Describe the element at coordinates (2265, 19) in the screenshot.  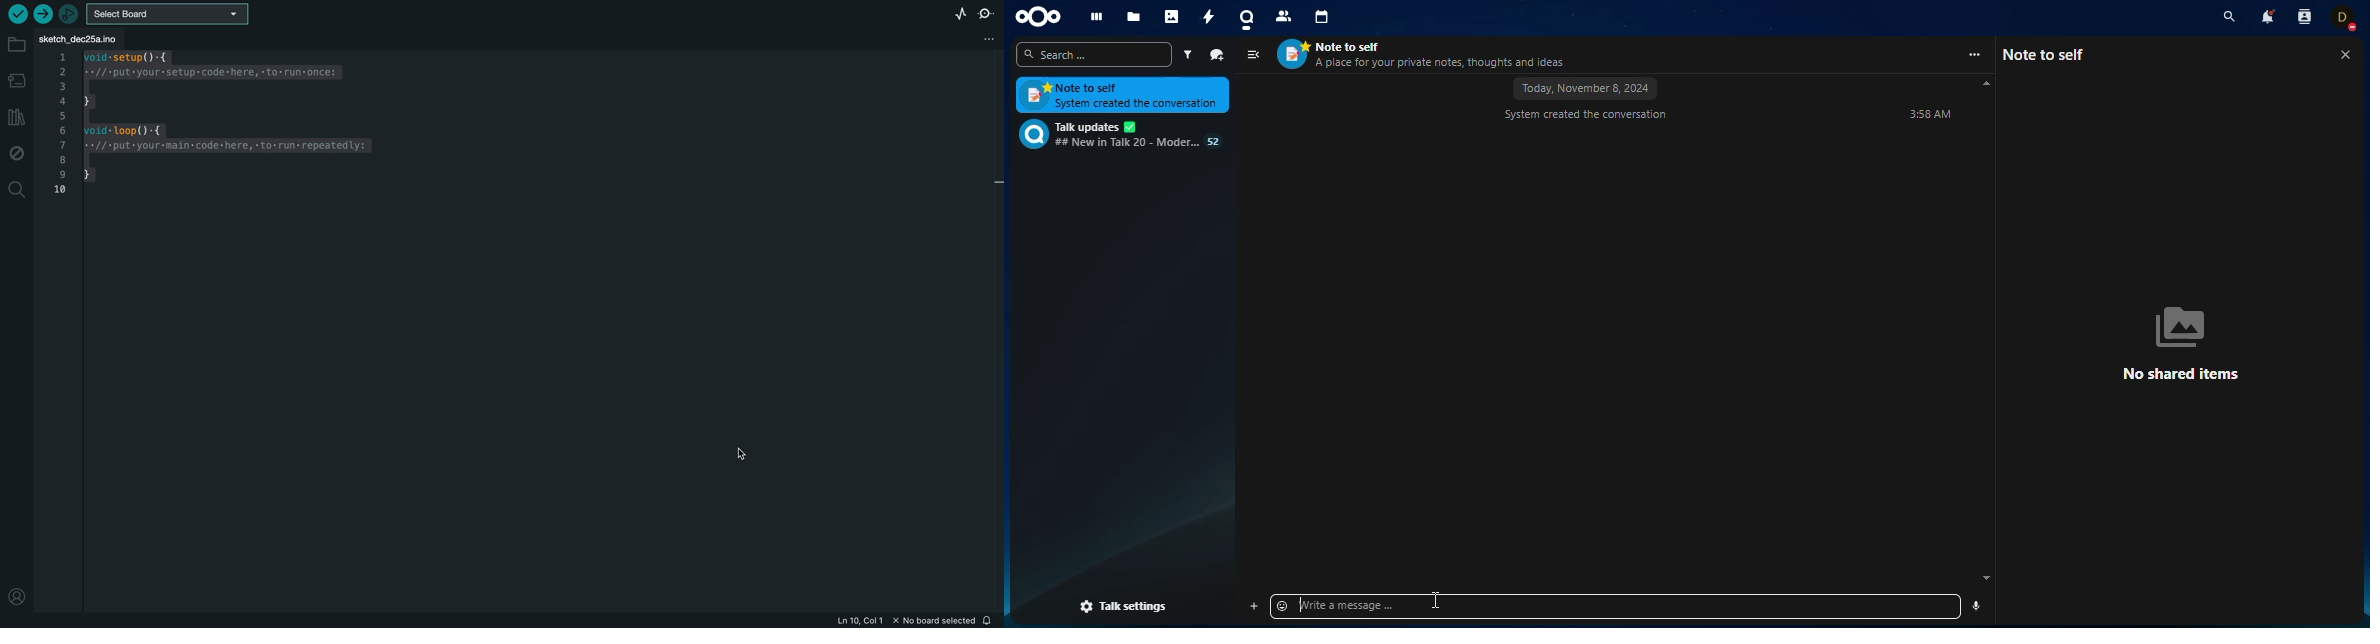
I see `notifications` at that location.